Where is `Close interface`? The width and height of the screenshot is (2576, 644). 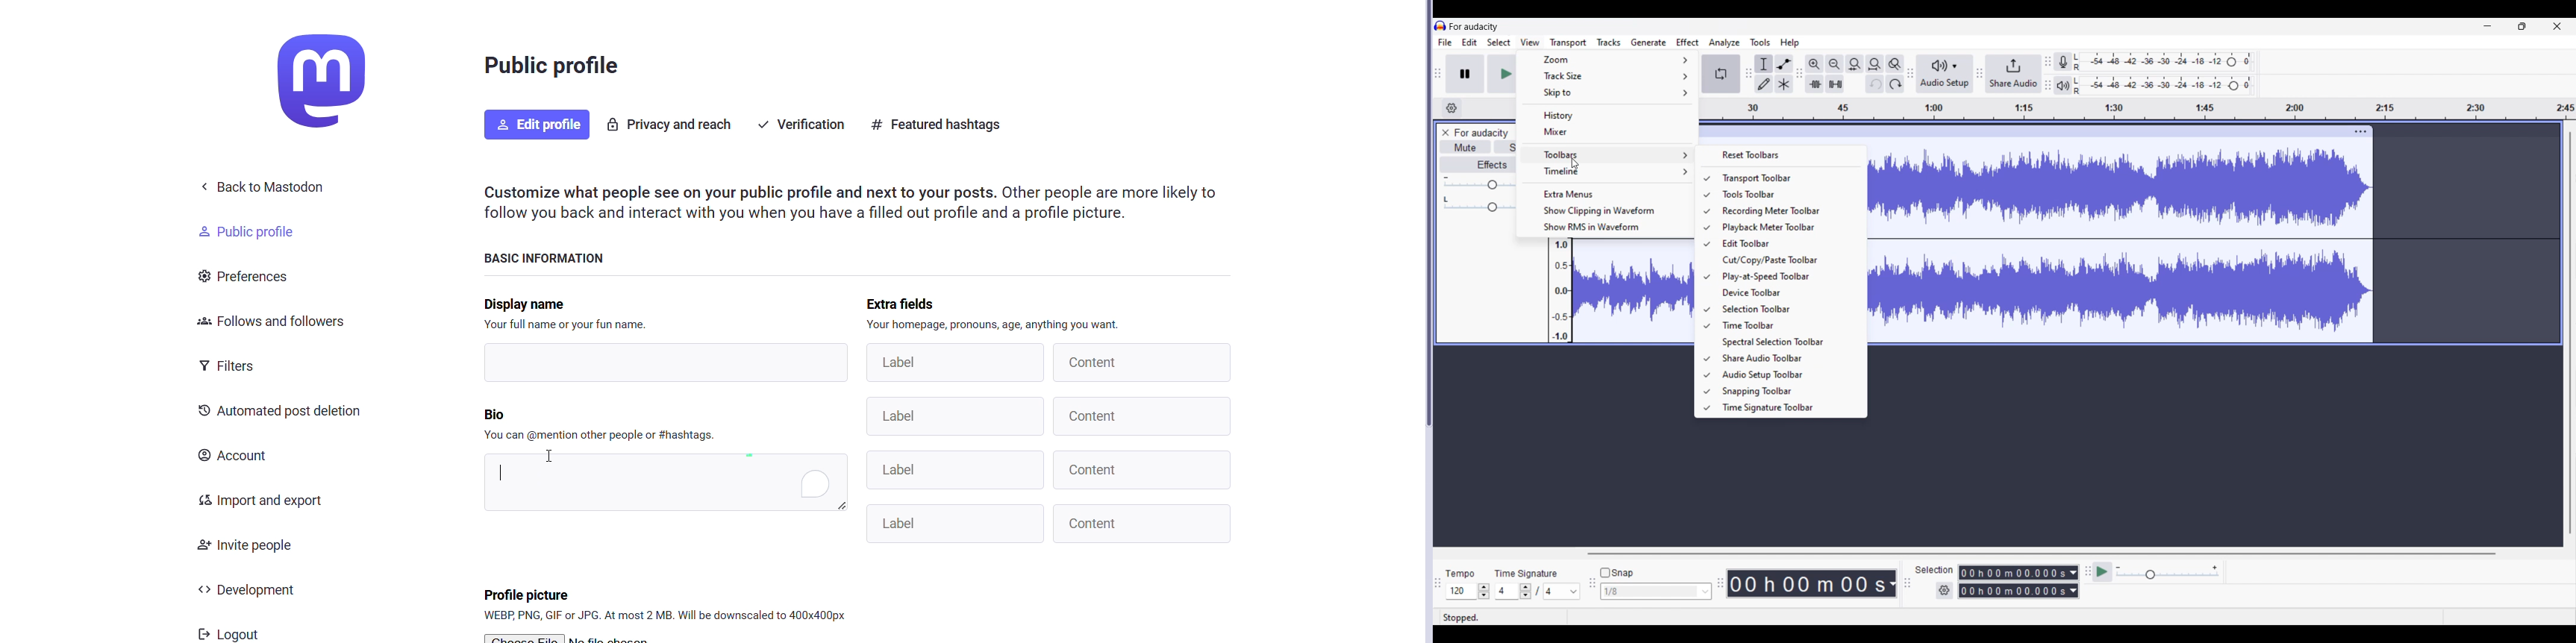 Close interface is located at coordinates (2558, 26).